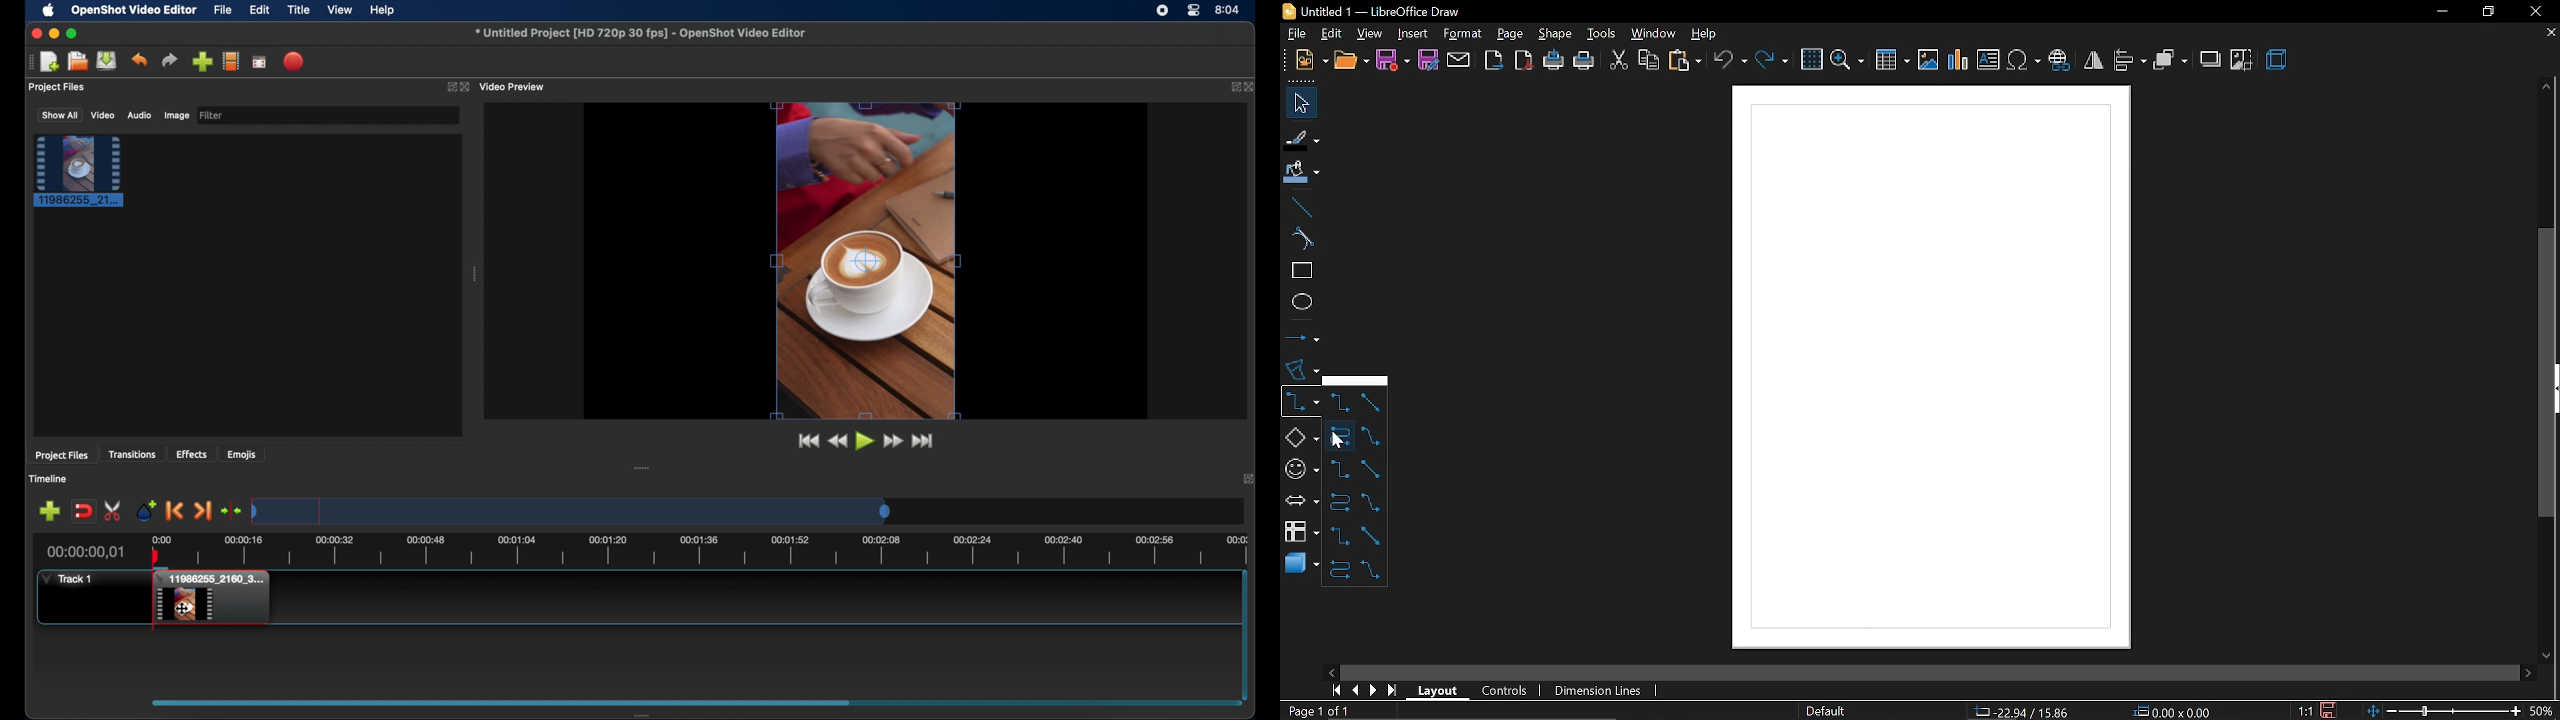 The image size is (2576, 728). What do you see at coordinates (2547, 88) in the screenshot?
I see `move up` at bounding box center [2547, 88].